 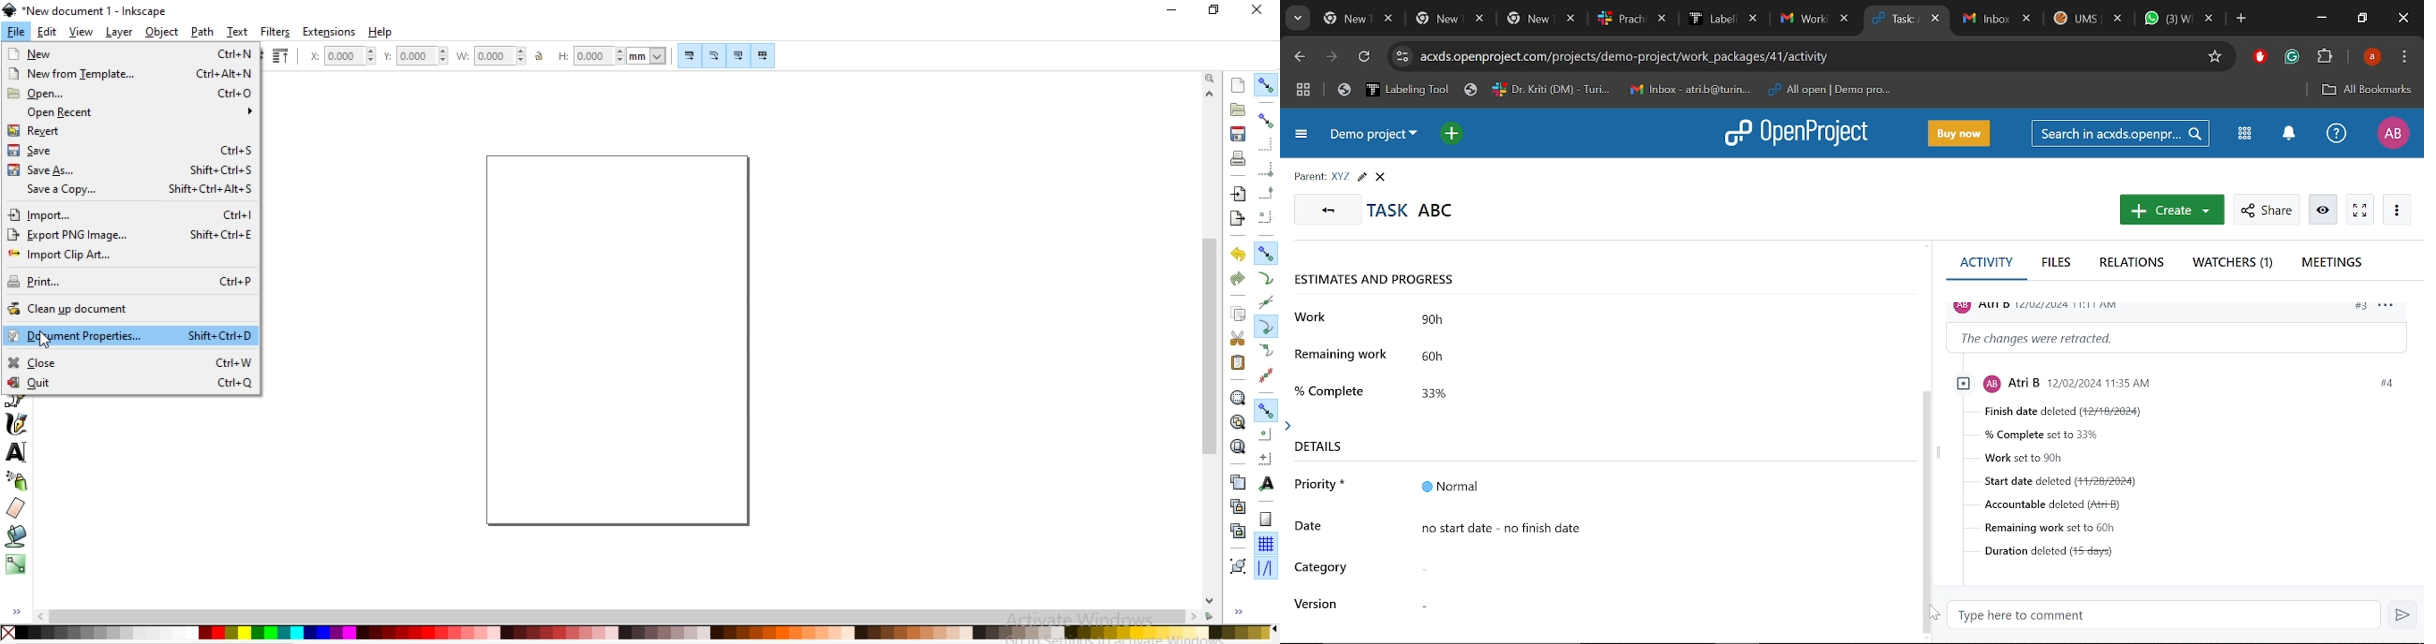 What do you see at coordinates (1210, 9) in the screenshot?
I see `restore down` at bounding box center [1210, 9].